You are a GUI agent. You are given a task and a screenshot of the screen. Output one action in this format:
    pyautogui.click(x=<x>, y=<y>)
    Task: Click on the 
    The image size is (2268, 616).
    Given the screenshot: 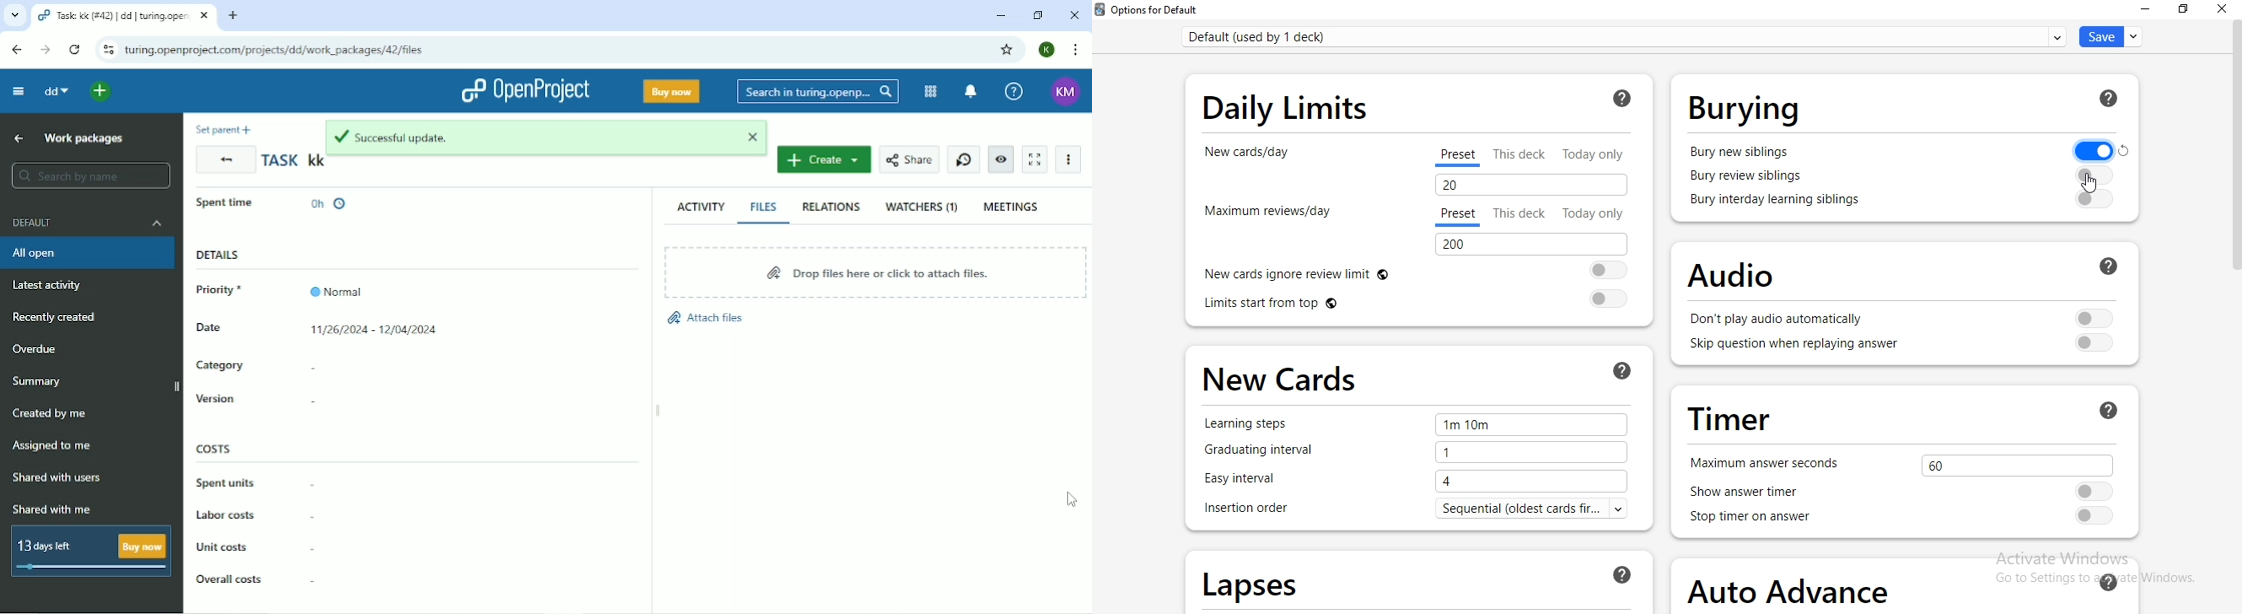 What is the action you would take?
    pyautogui.click(x=2126, y=150)
    